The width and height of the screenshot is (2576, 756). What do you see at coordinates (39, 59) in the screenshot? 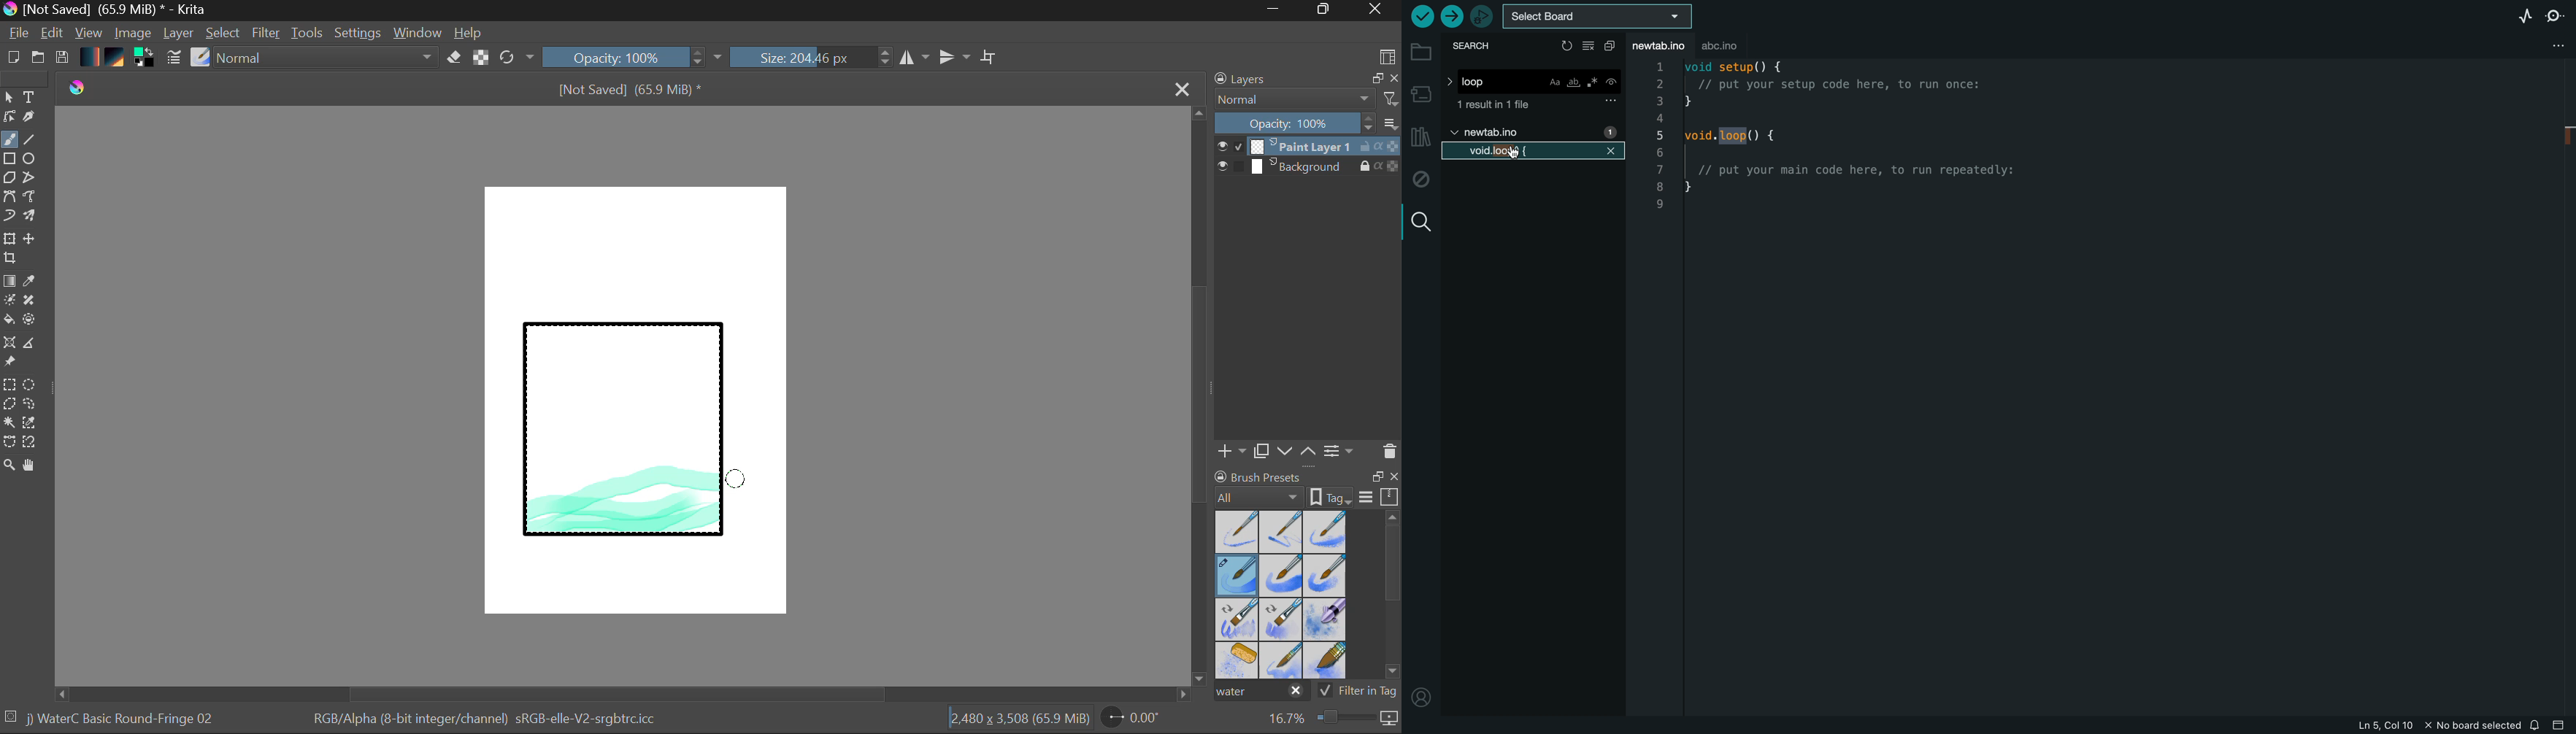
I see `Open` at bounding box center [39, 59].